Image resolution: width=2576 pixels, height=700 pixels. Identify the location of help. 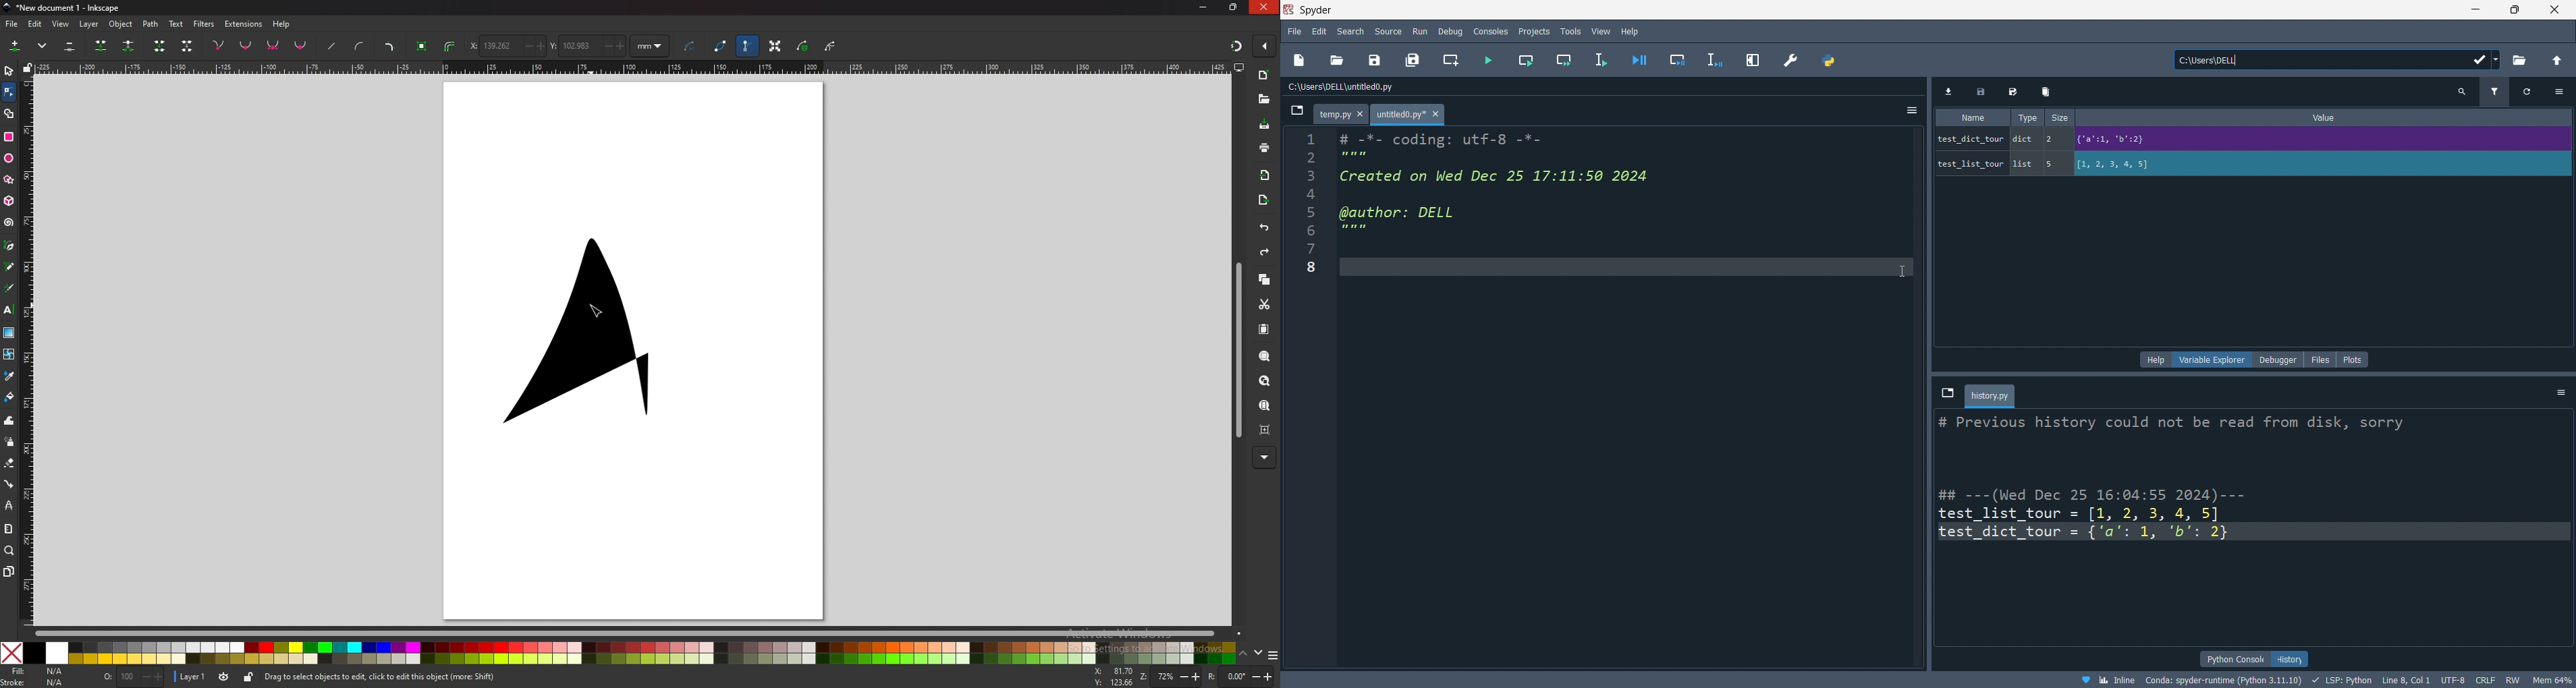
(1631, 31).